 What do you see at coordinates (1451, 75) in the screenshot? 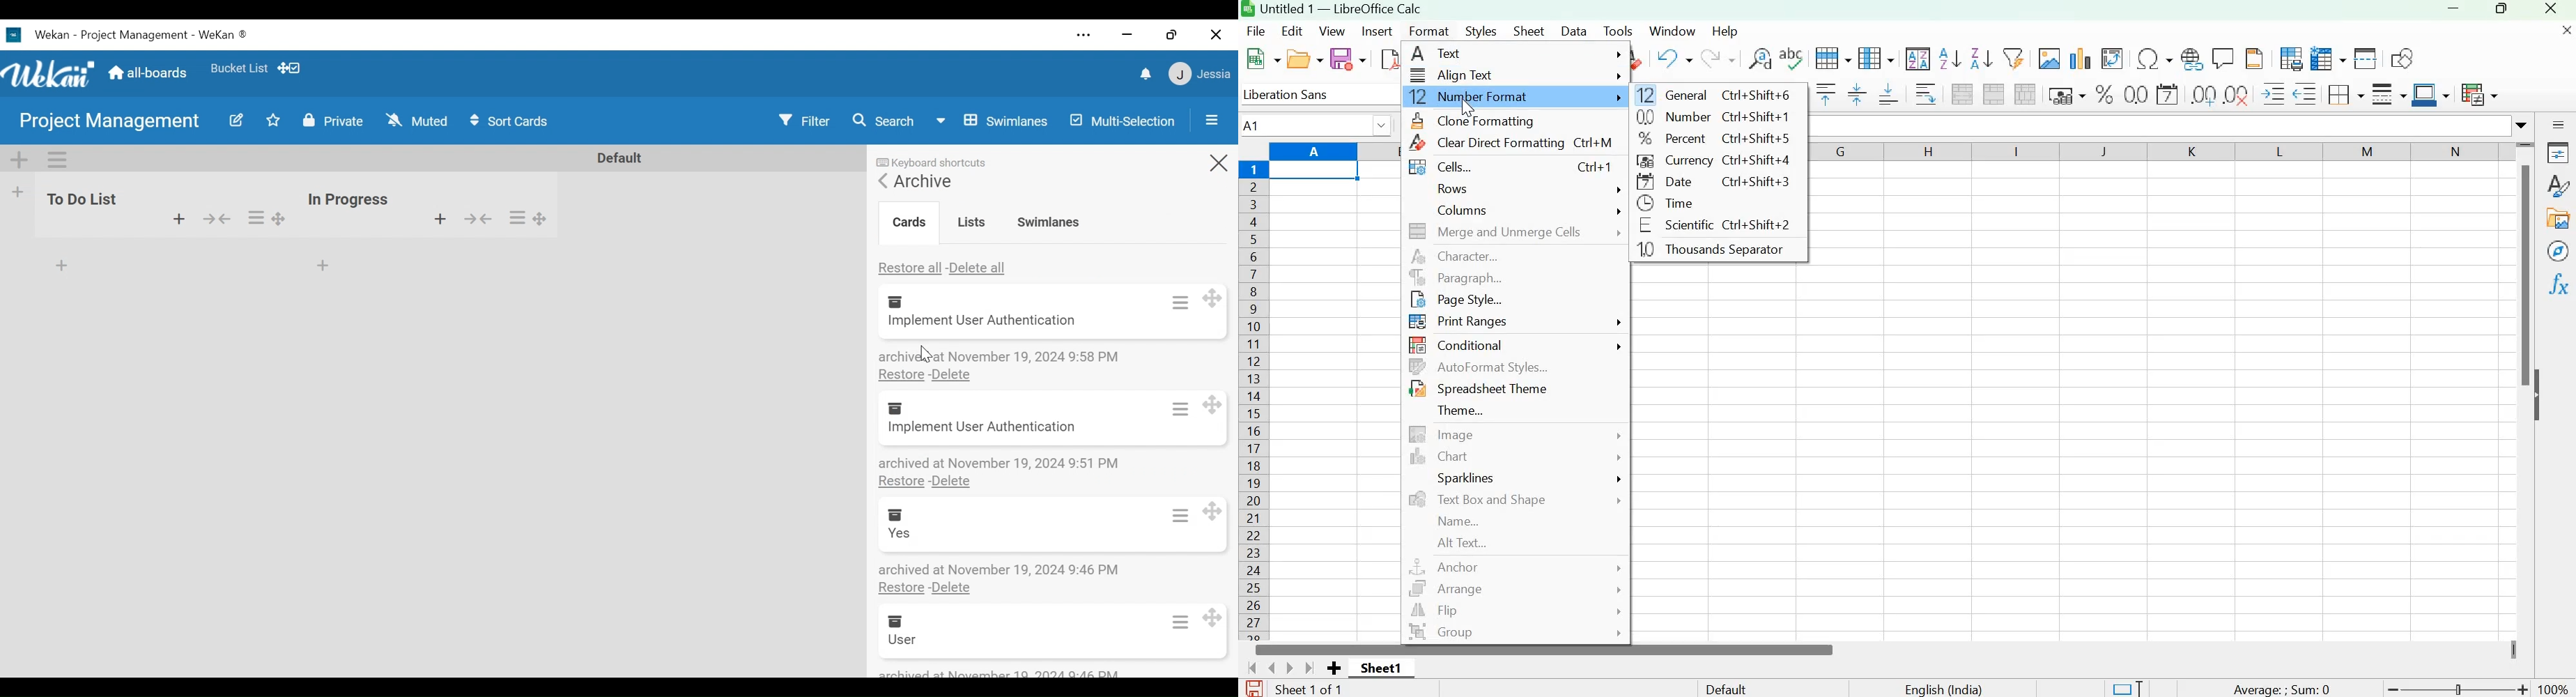
I see `Align text` at bounding box center [1451, 75].